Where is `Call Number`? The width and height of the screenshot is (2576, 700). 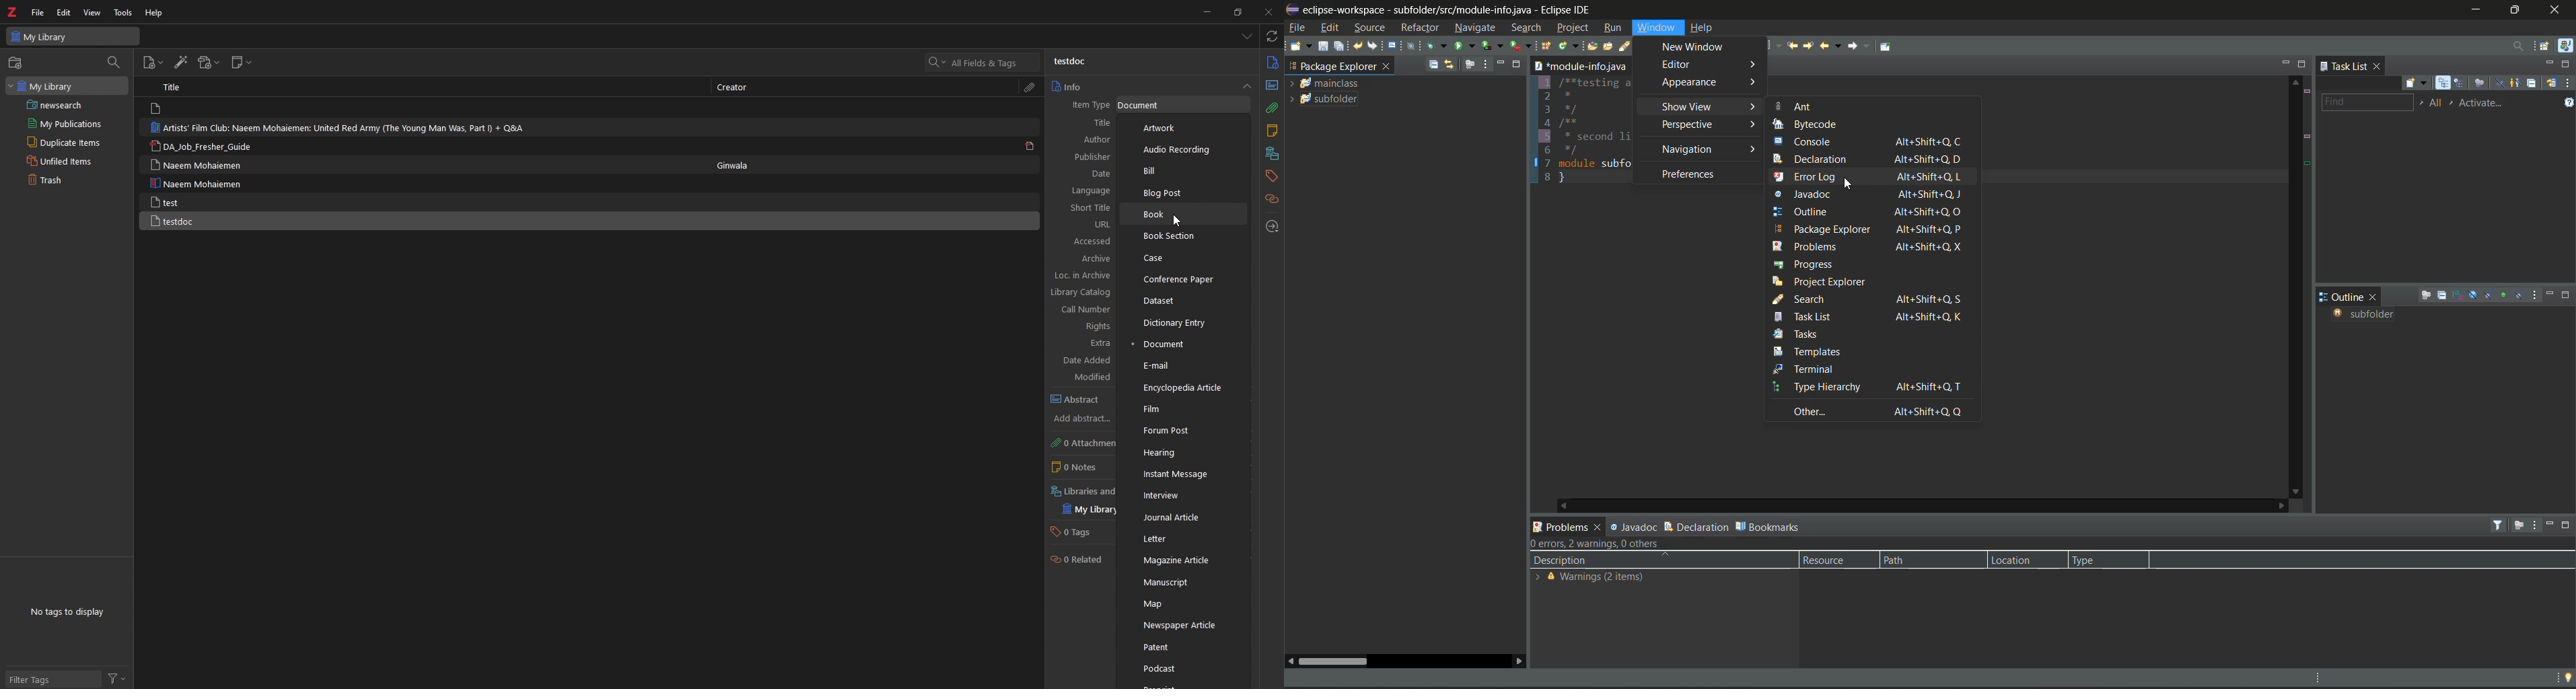 Call Number is located at coordinates (1083, 310).